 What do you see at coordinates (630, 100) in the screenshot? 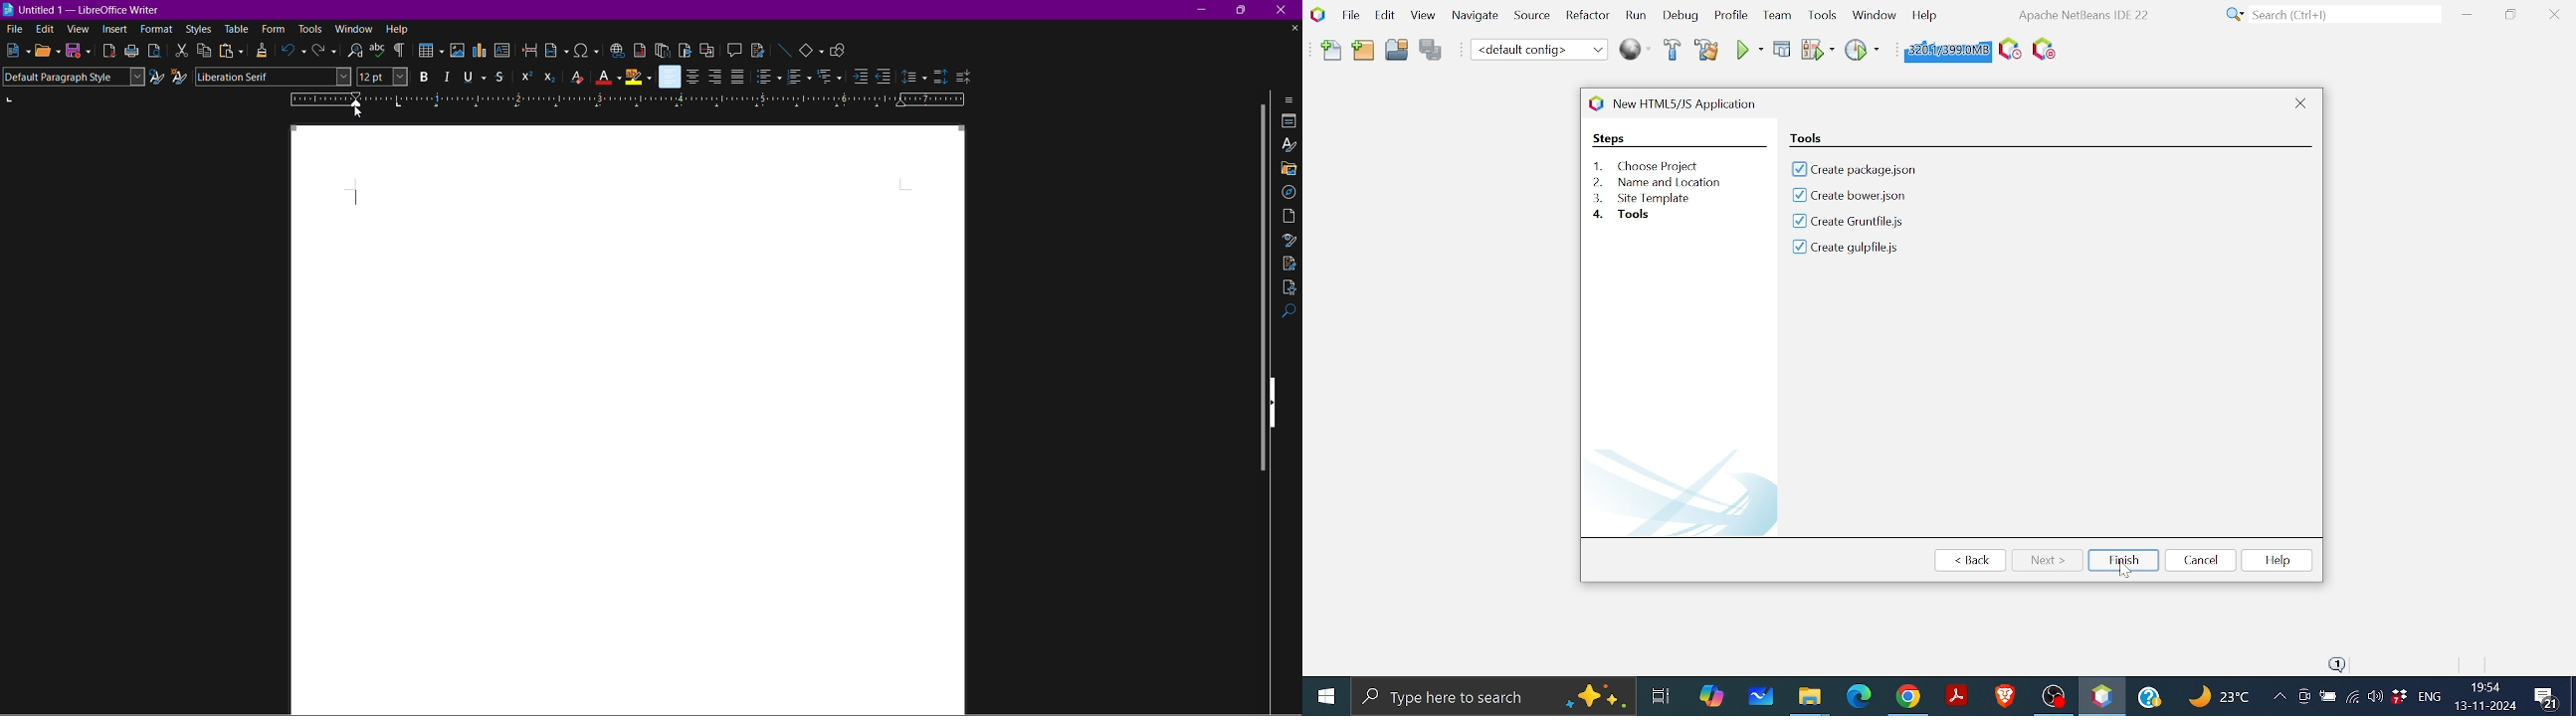
I see `Scale` at bounding box center [630, 100].